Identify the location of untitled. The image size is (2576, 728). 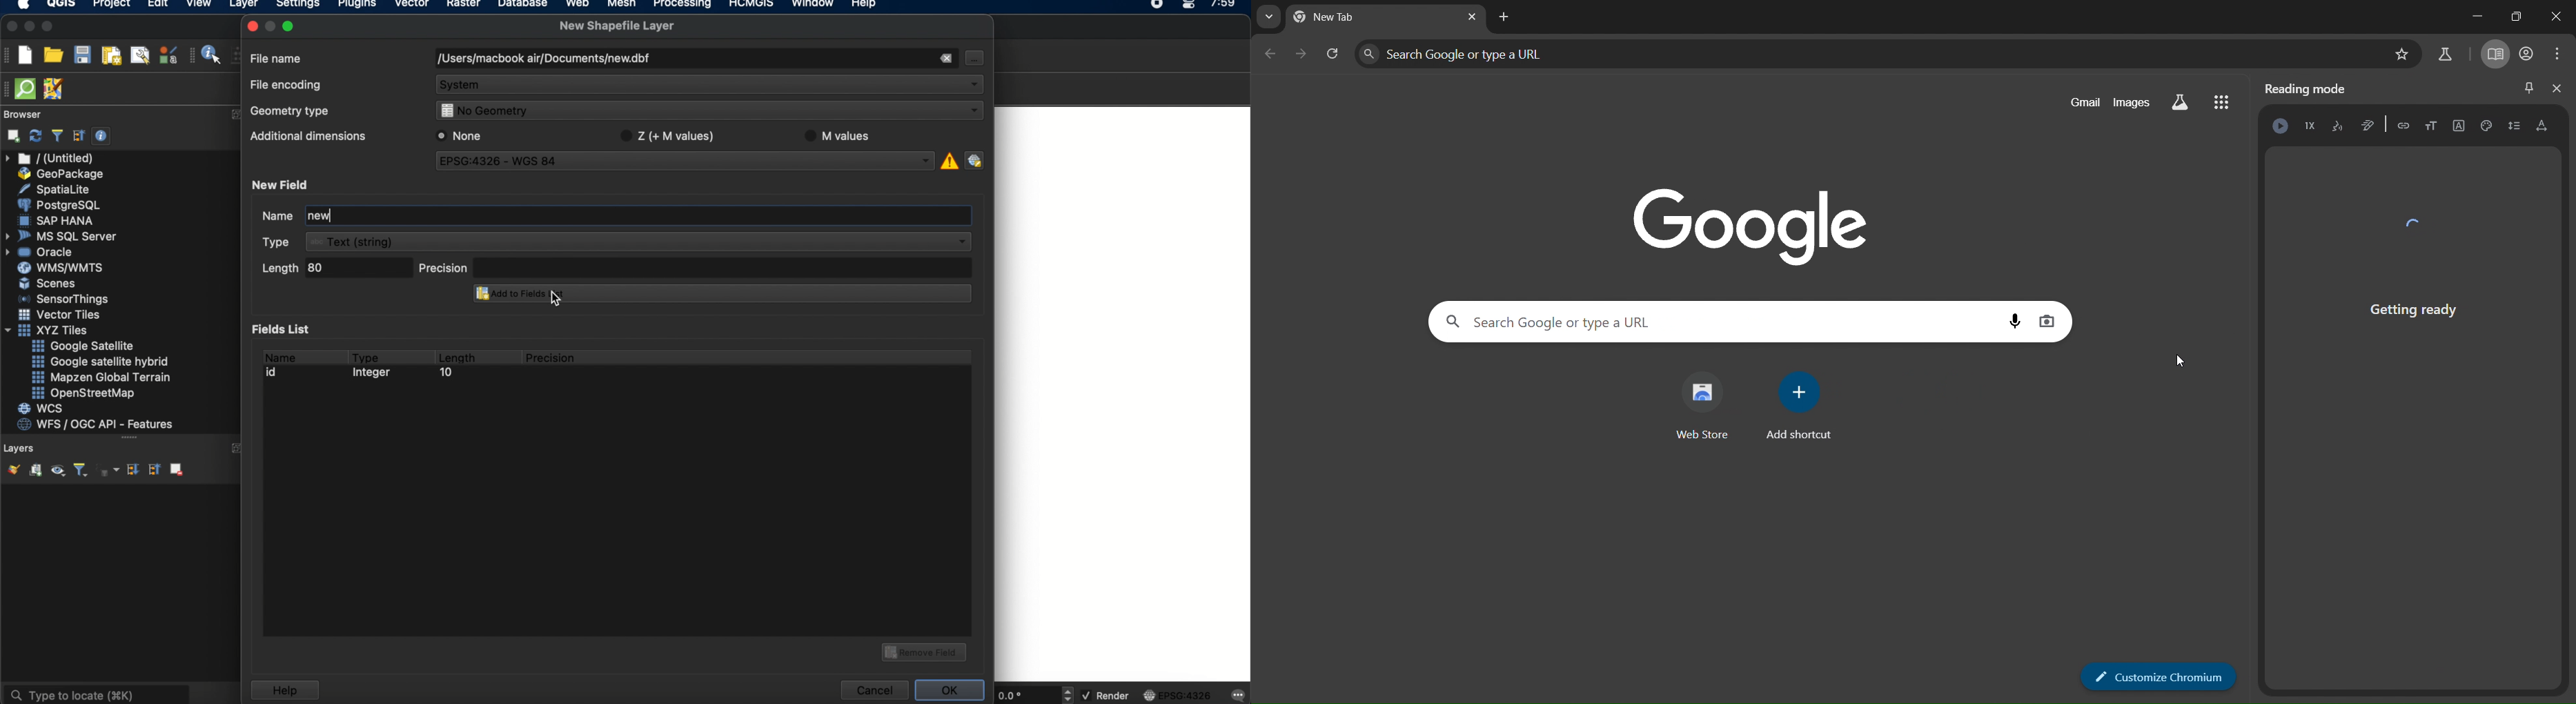
(51, 158).